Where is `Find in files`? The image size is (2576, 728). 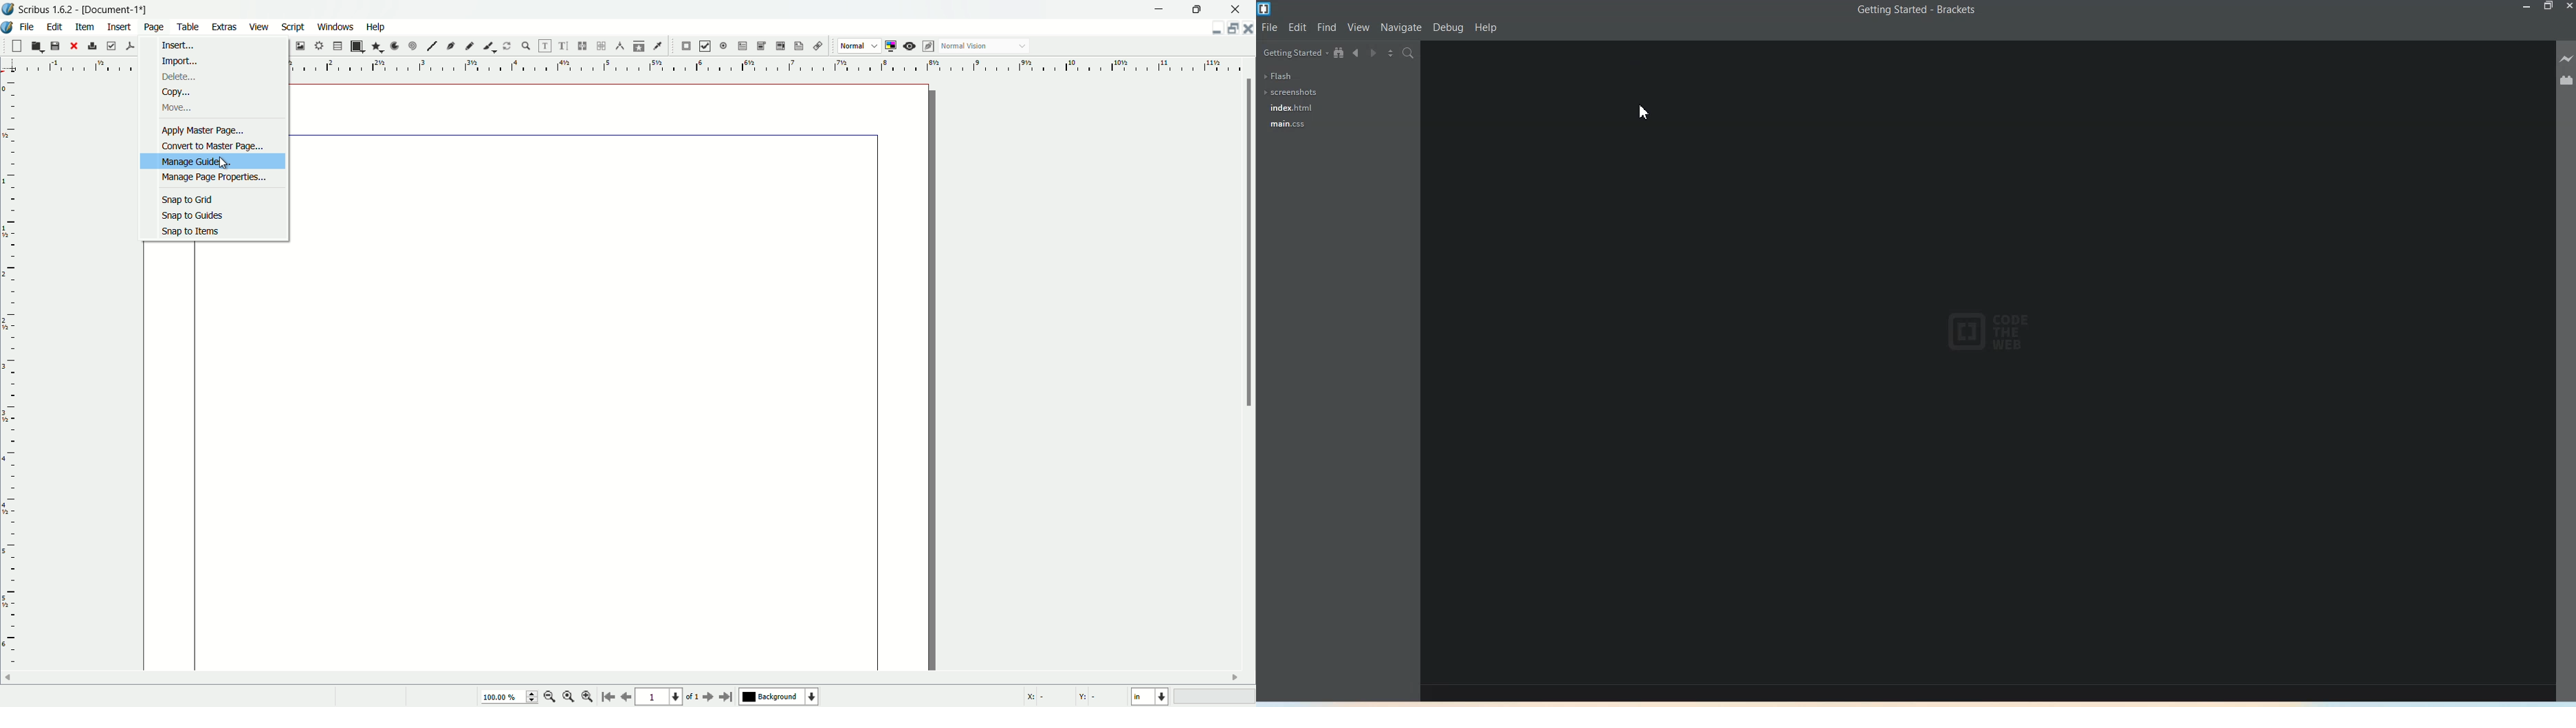 Find in files is located at coordinates (1409, 54).